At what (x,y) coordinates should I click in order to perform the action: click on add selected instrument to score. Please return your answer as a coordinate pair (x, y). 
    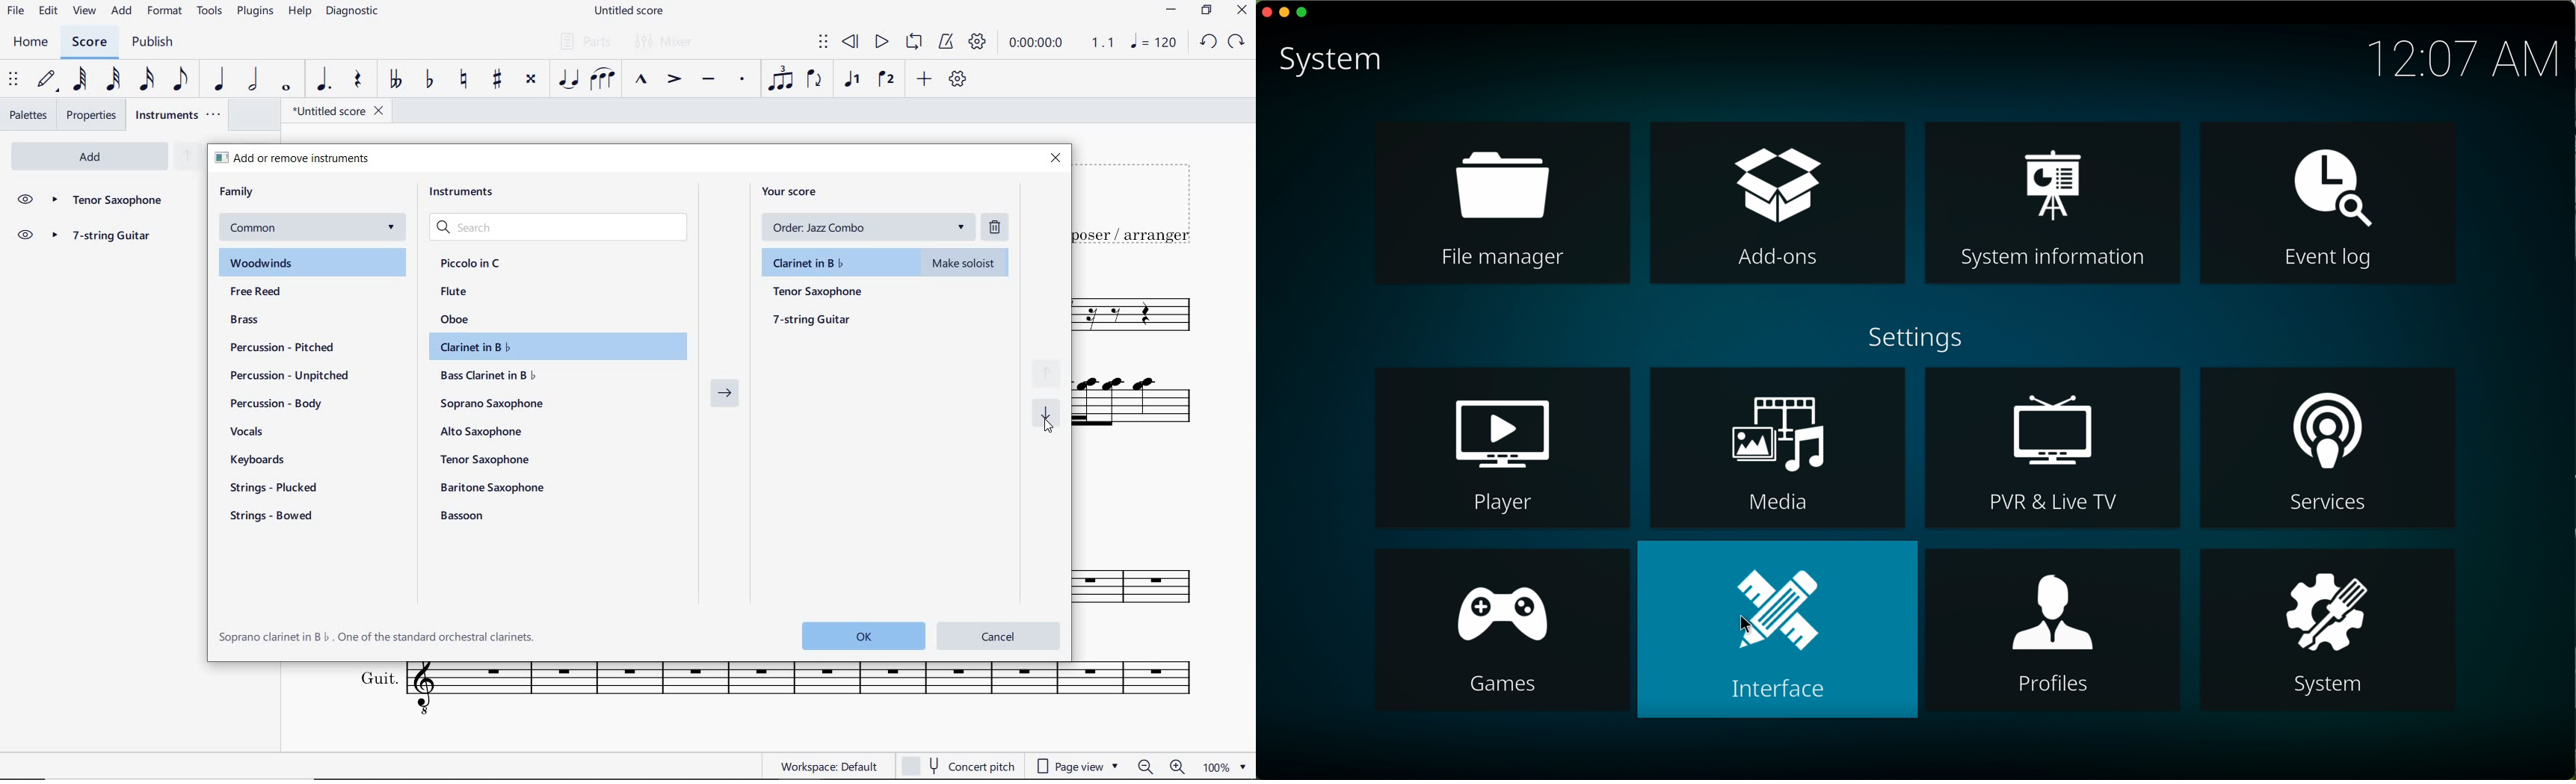
    Looking at the image, I should click on (725, 397).